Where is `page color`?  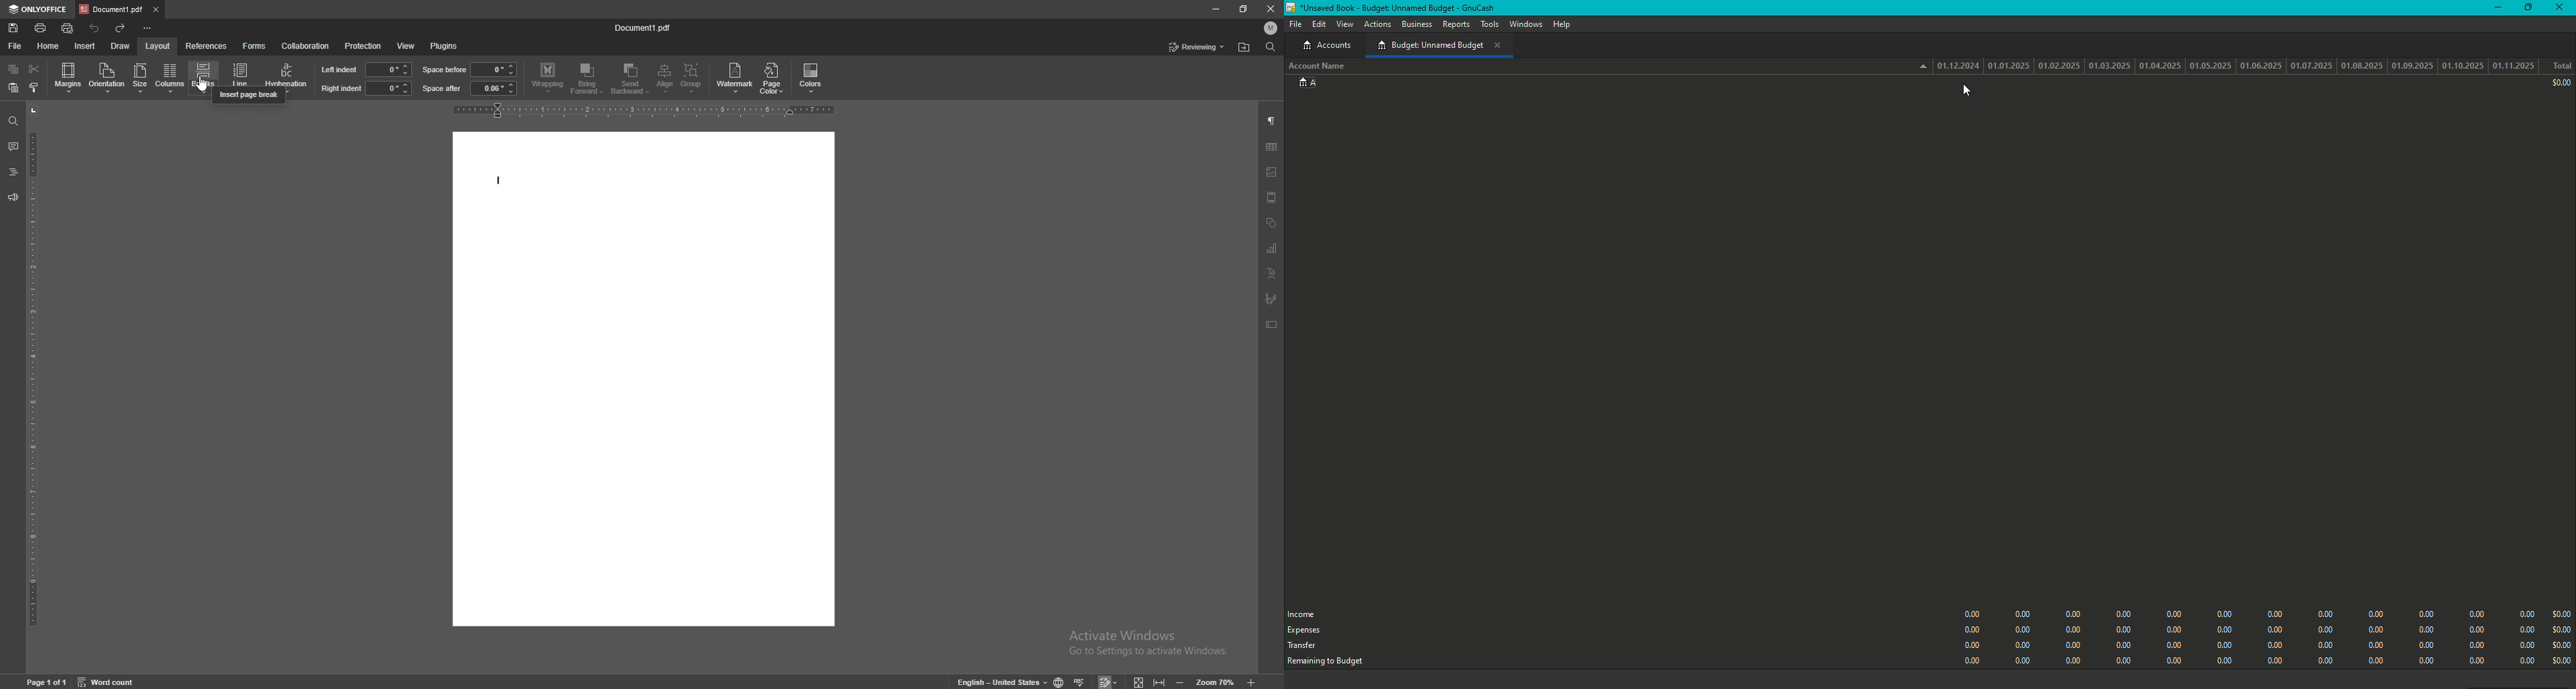 page color is located at coordinates (774, 80).